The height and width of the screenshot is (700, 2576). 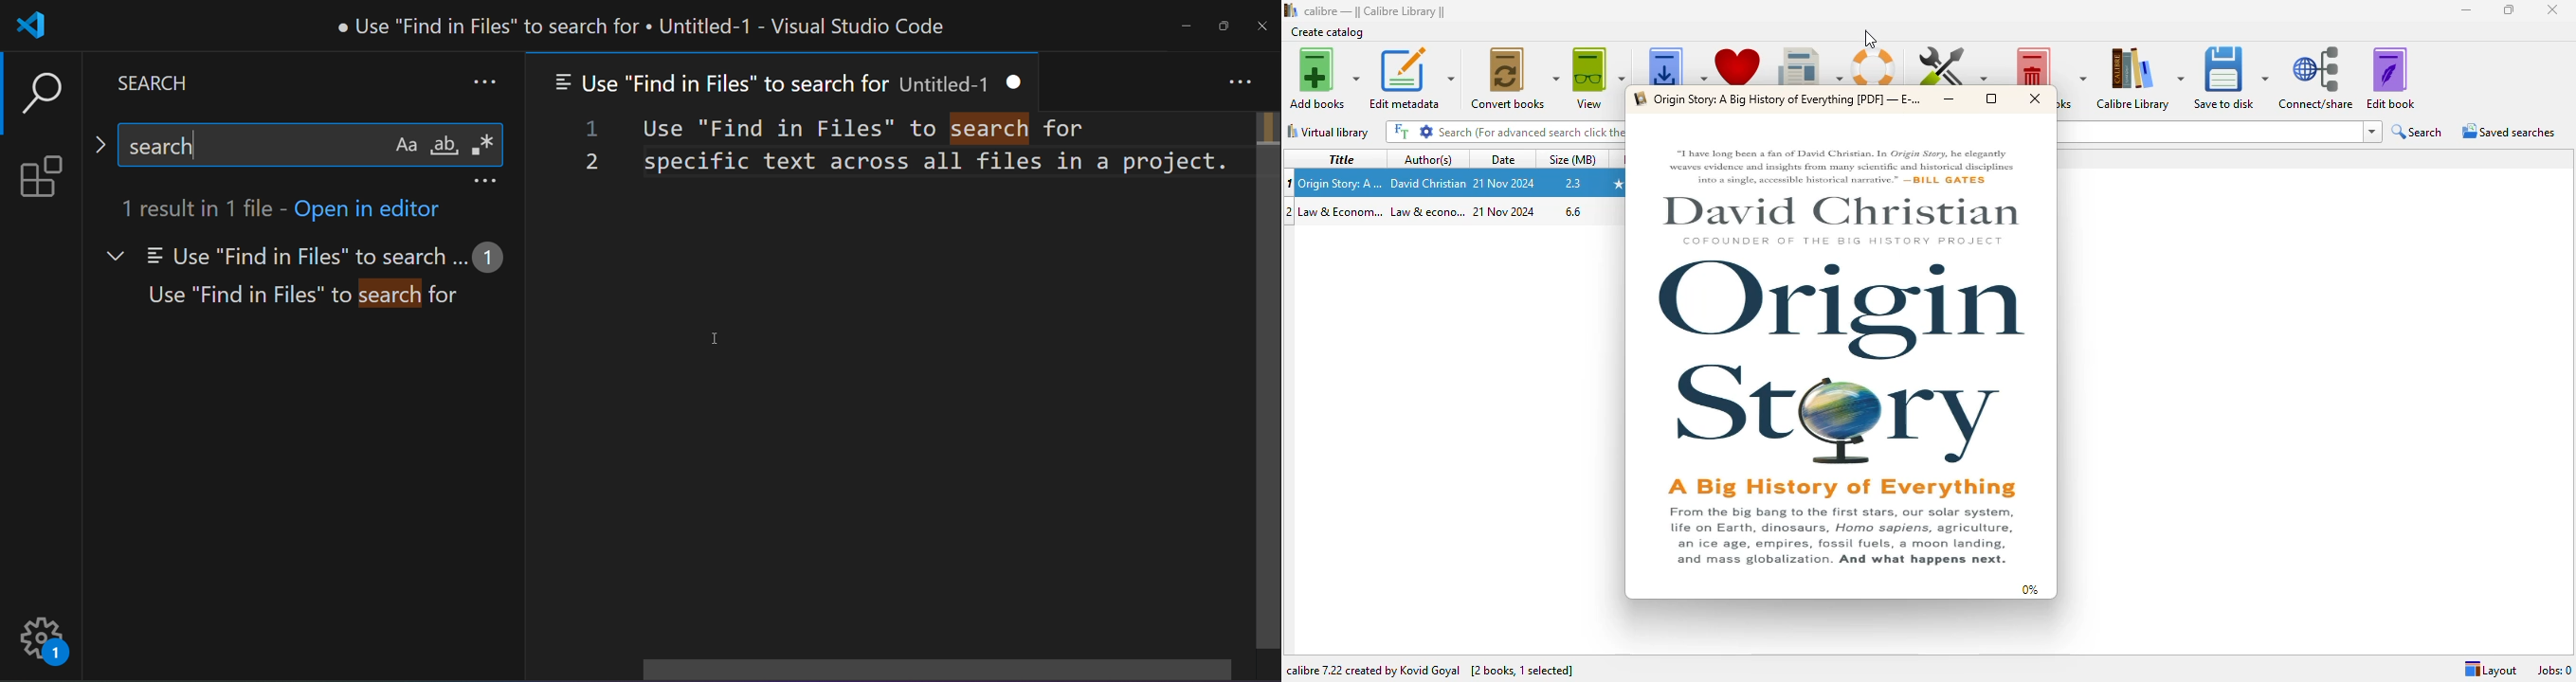 What do you see at coordinates (1877, 65) in the screenshot?
I see `help` at bounding box center [1877, 65].